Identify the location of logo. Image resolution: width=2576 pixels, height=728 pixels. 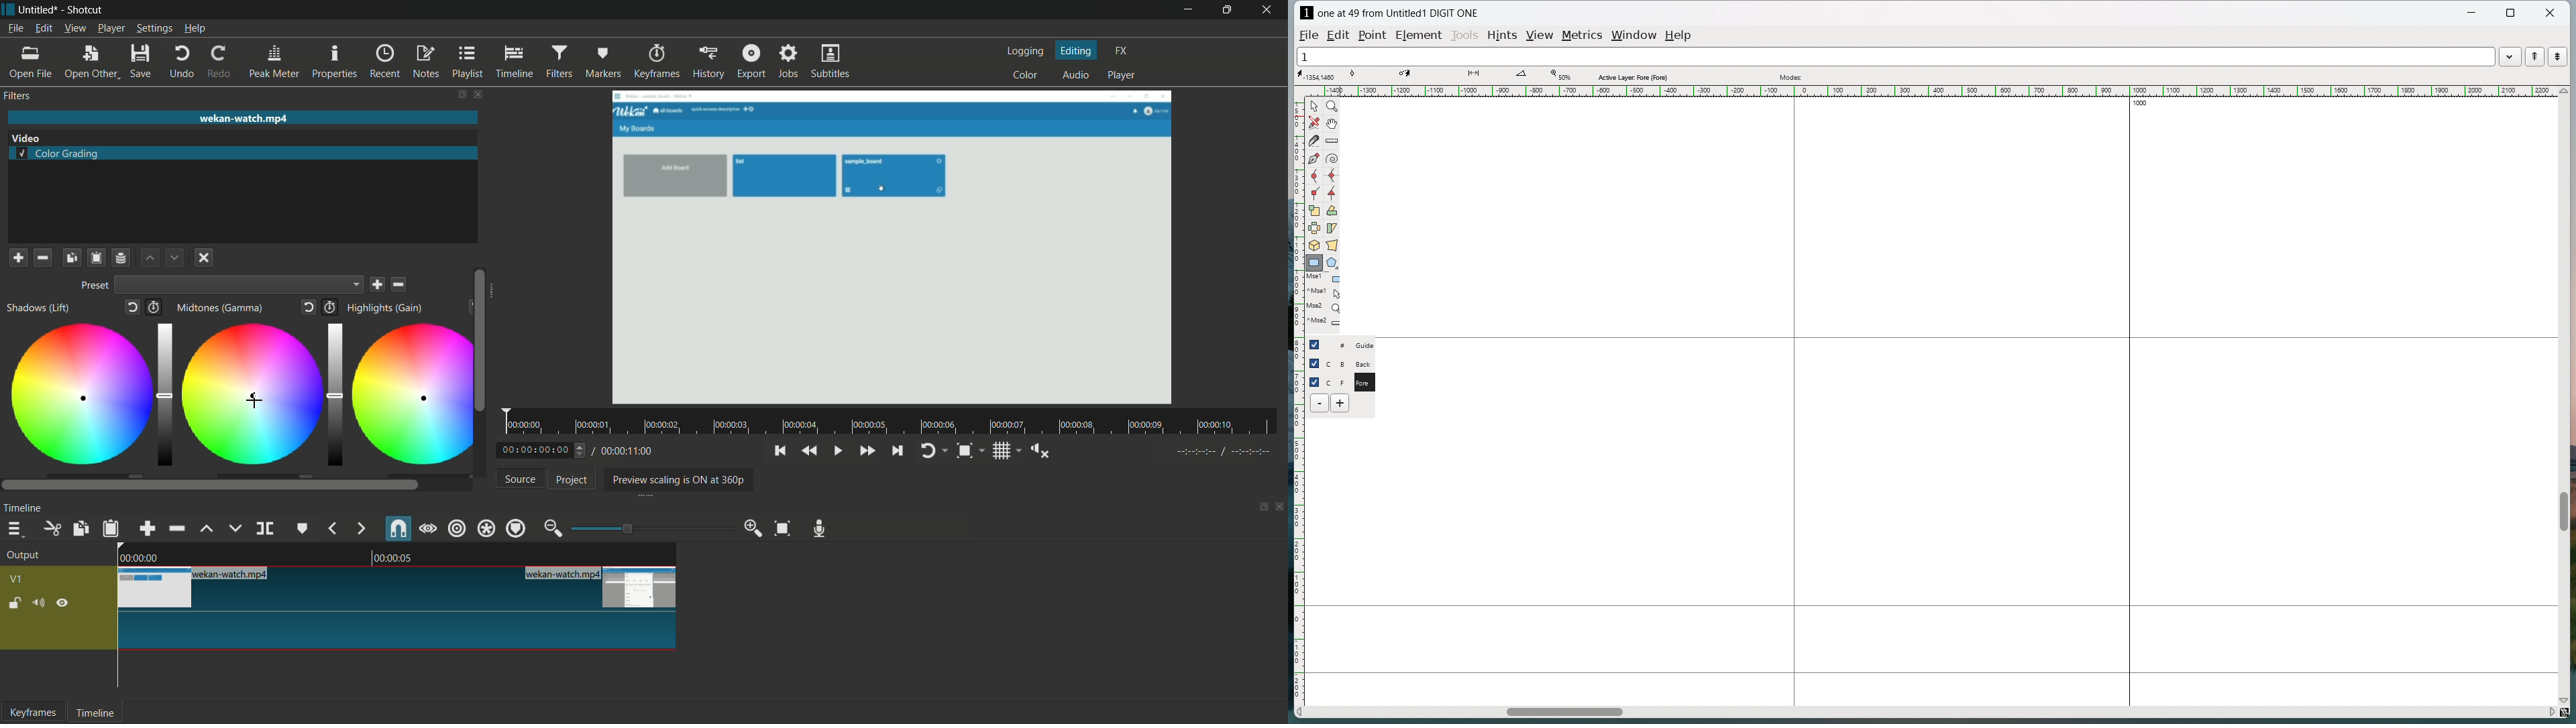
(1306, 13).